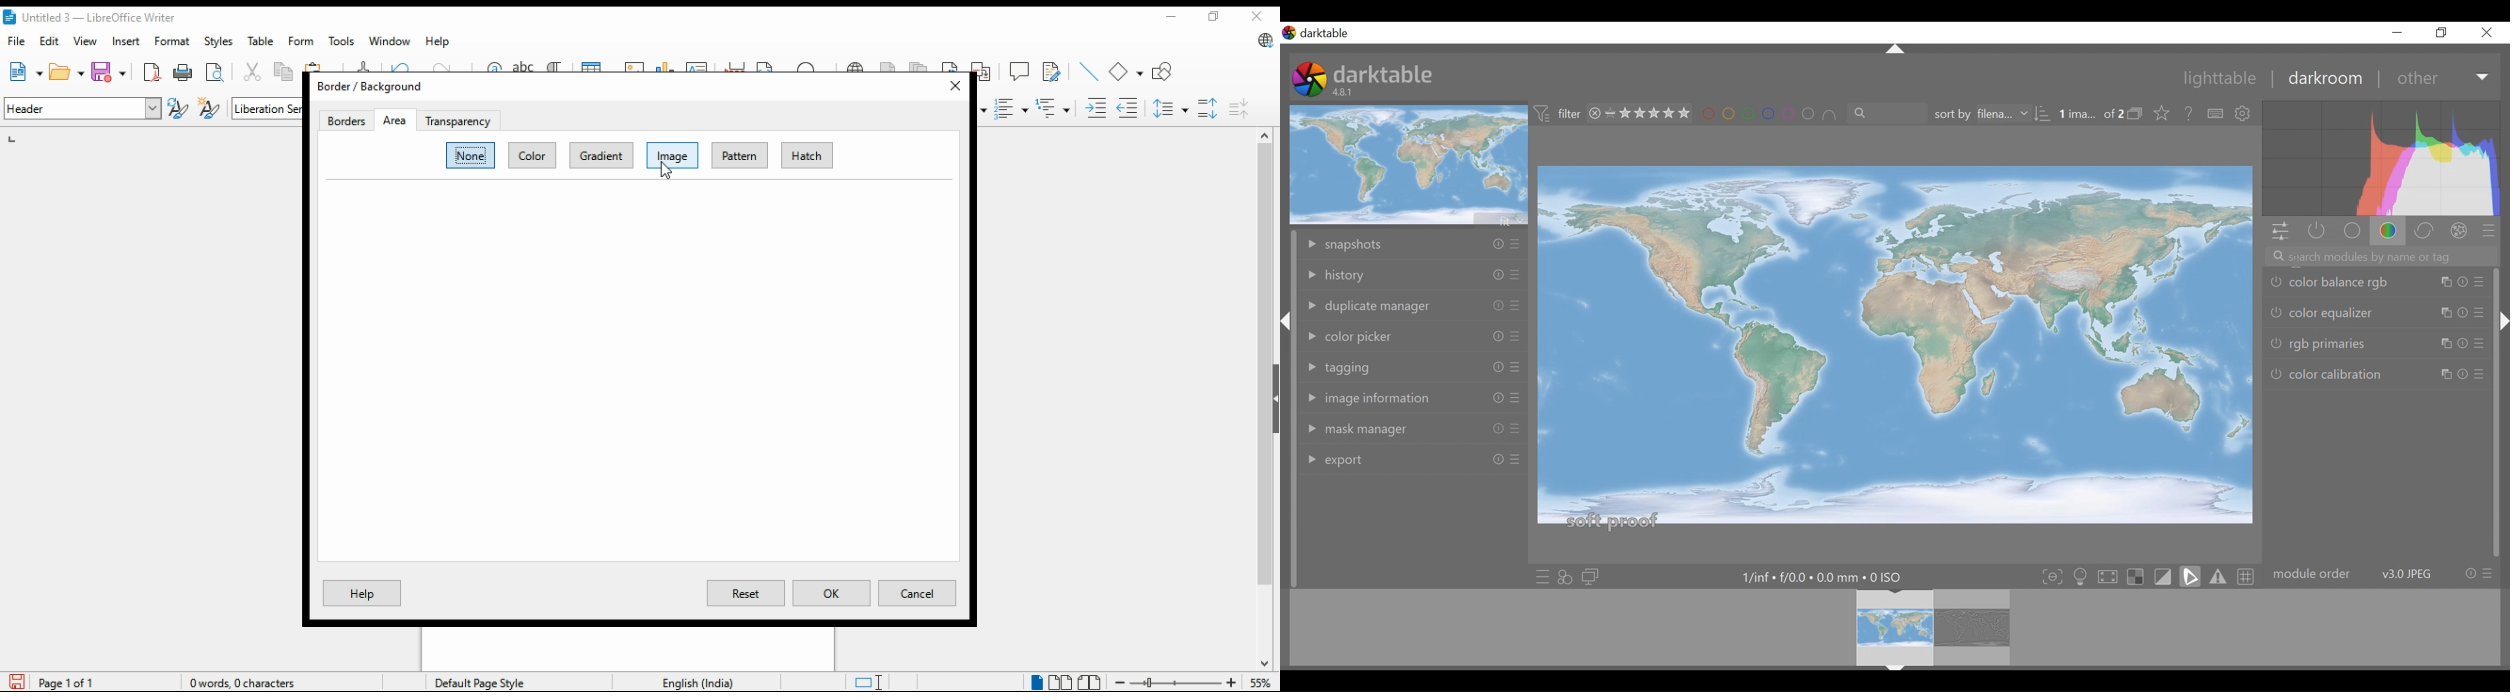 This screenshot has width=2520, height=700. I want to click on clone formatting, so click(365, 65).